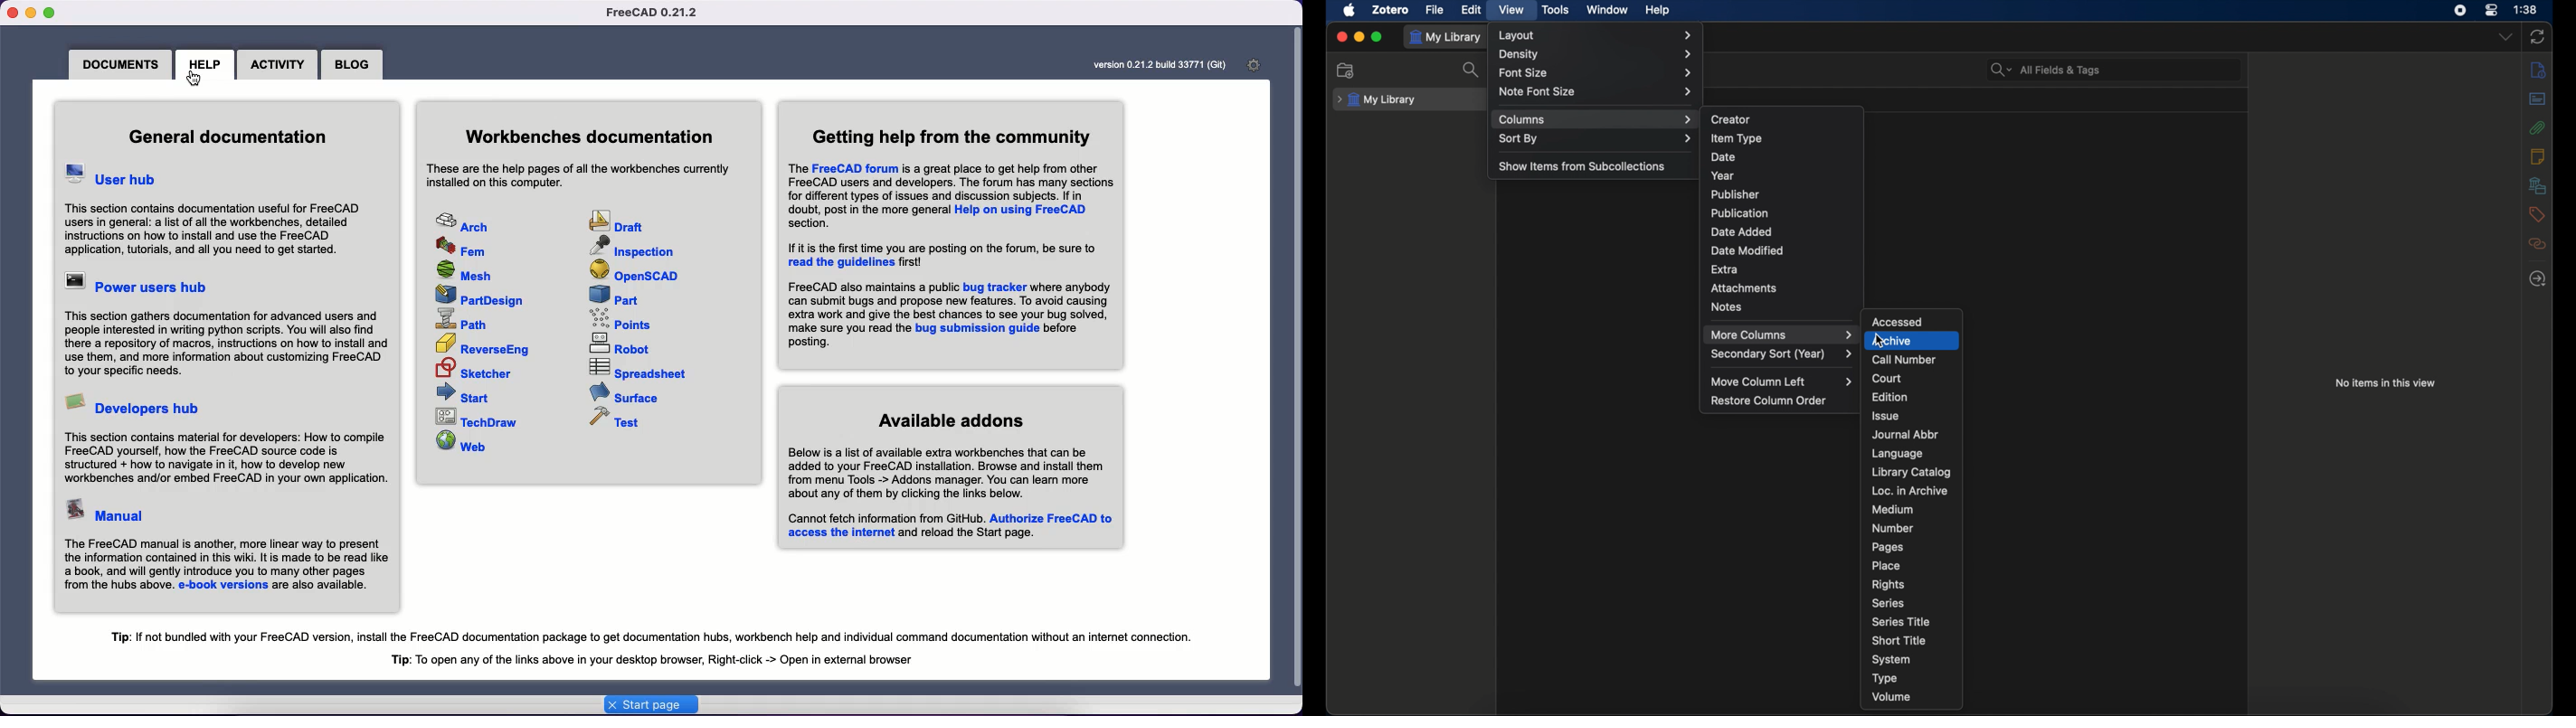 The image size is (2576, 728). Describe the element at coordinates (585, 135) in the screenshot. I see `Workbenches documentation` at that location.